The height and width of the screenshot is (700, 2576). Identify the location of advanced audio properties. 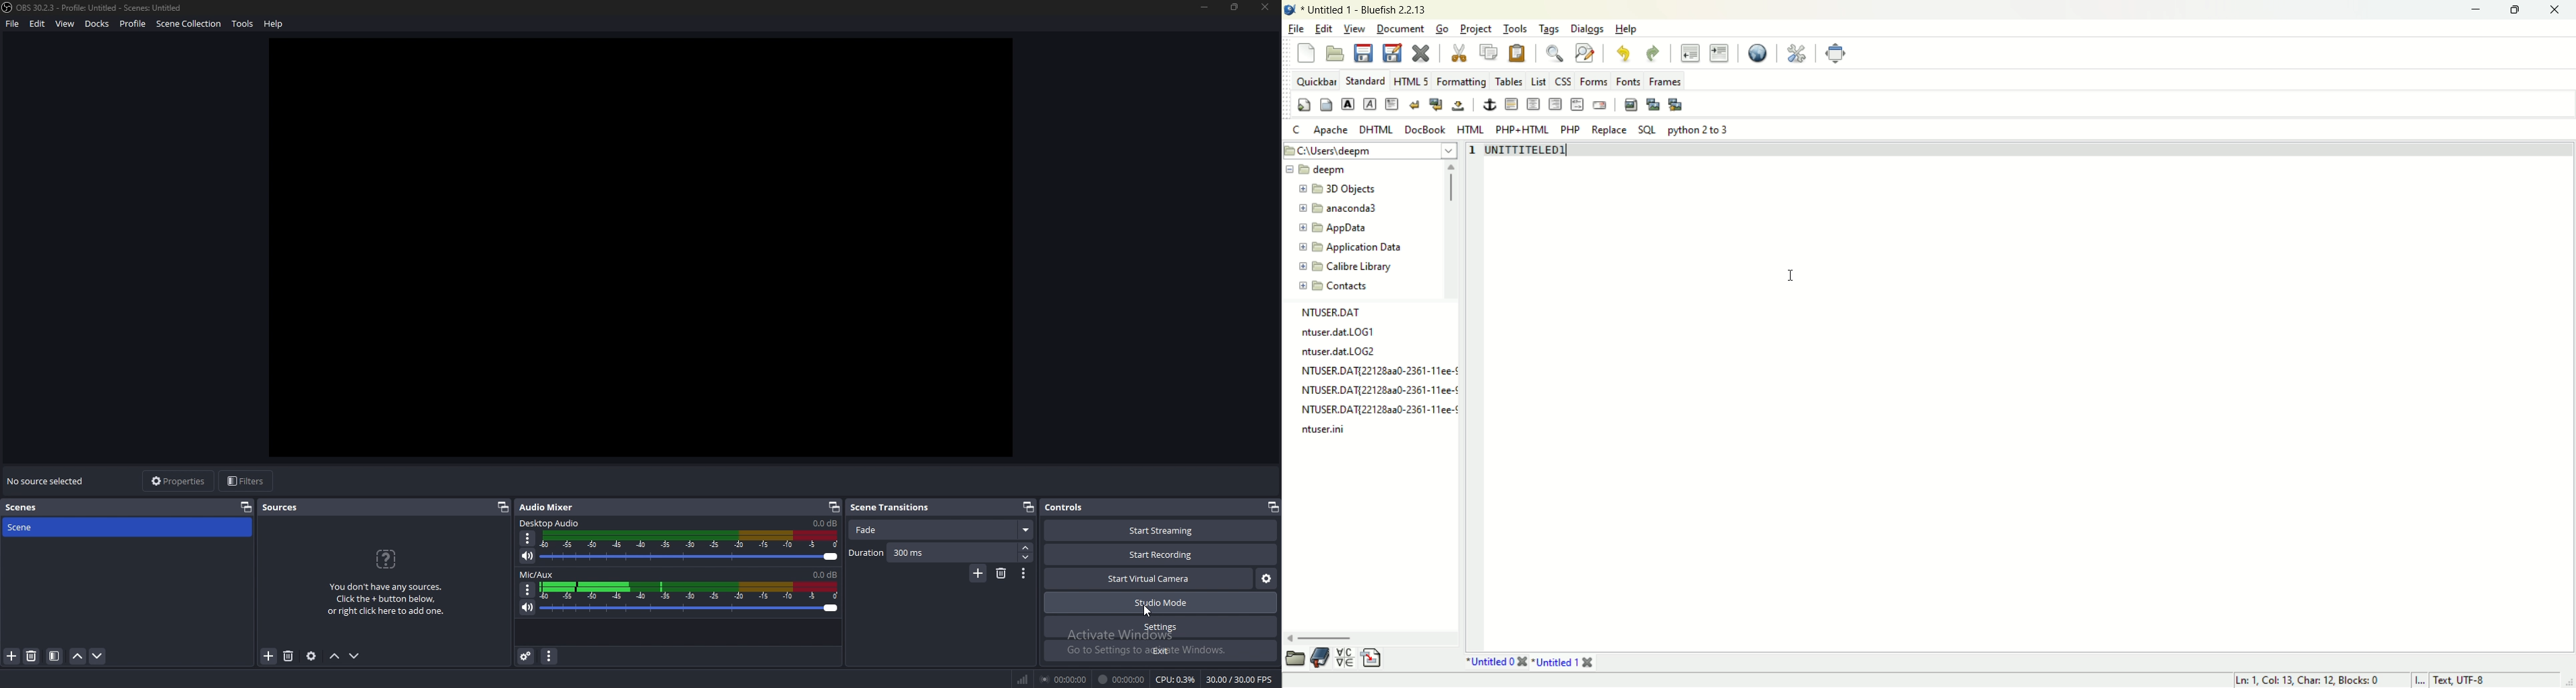
(527, 657).